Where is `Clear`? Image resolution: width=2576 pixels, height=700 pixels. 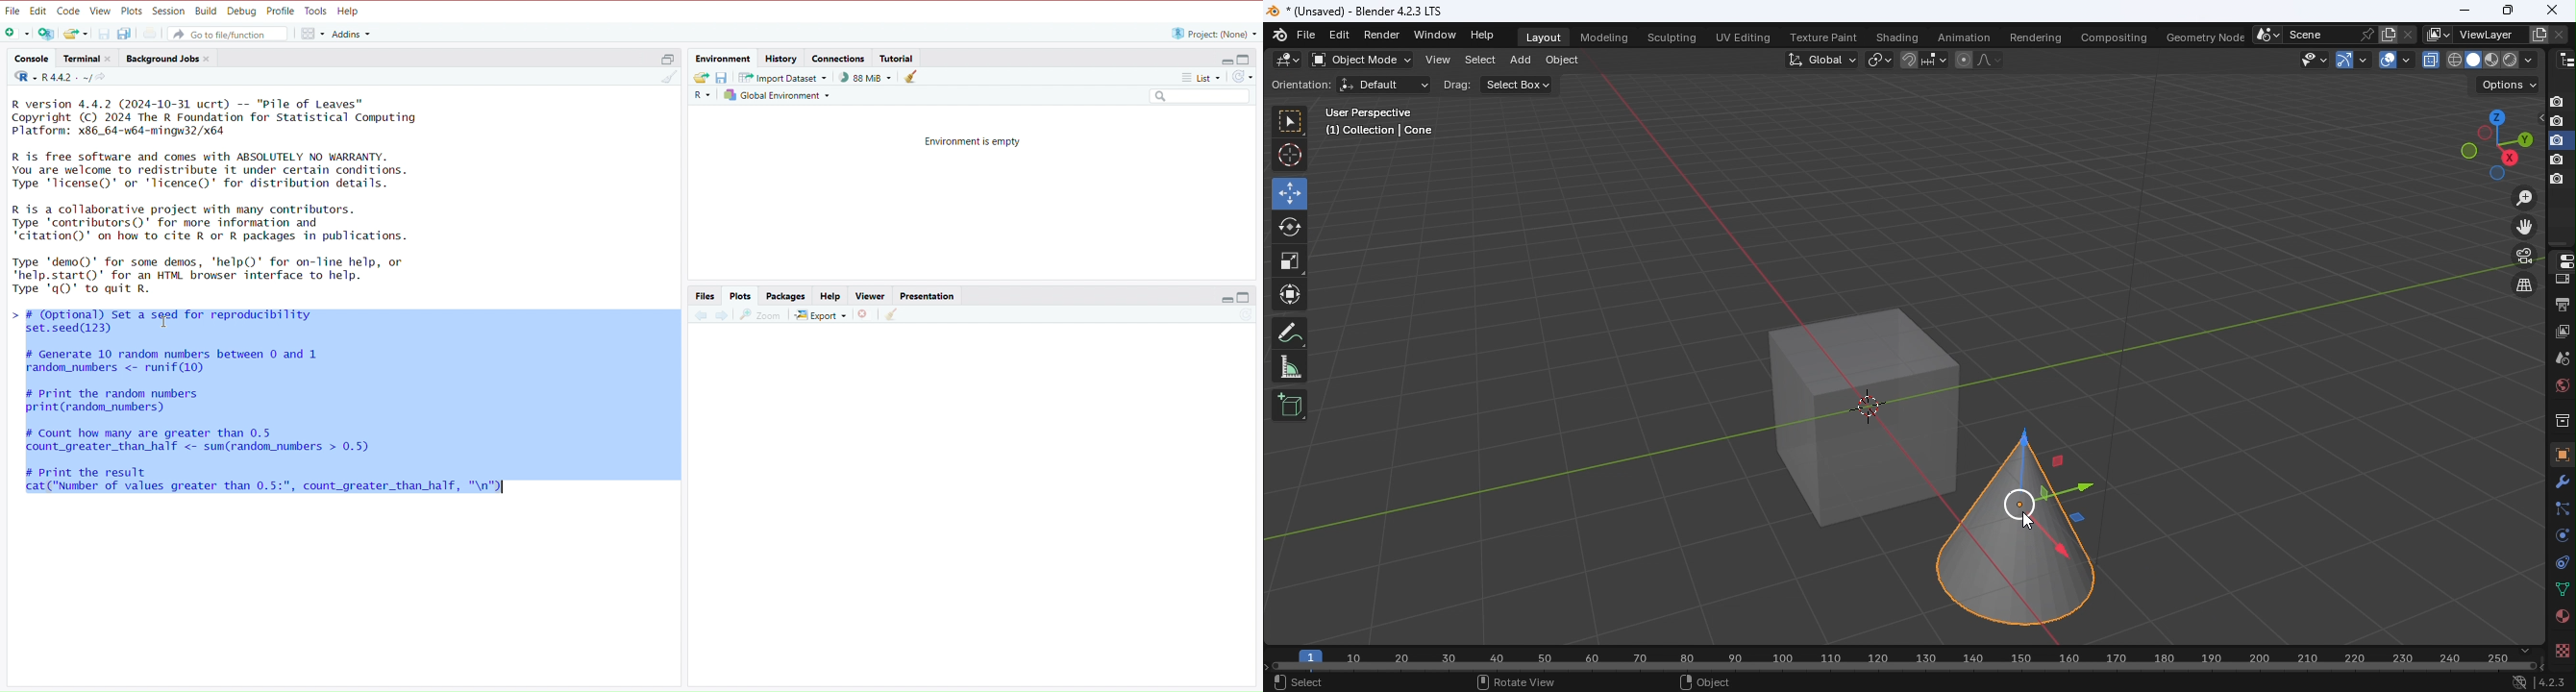
Clear is located at coordinates (891, 314).